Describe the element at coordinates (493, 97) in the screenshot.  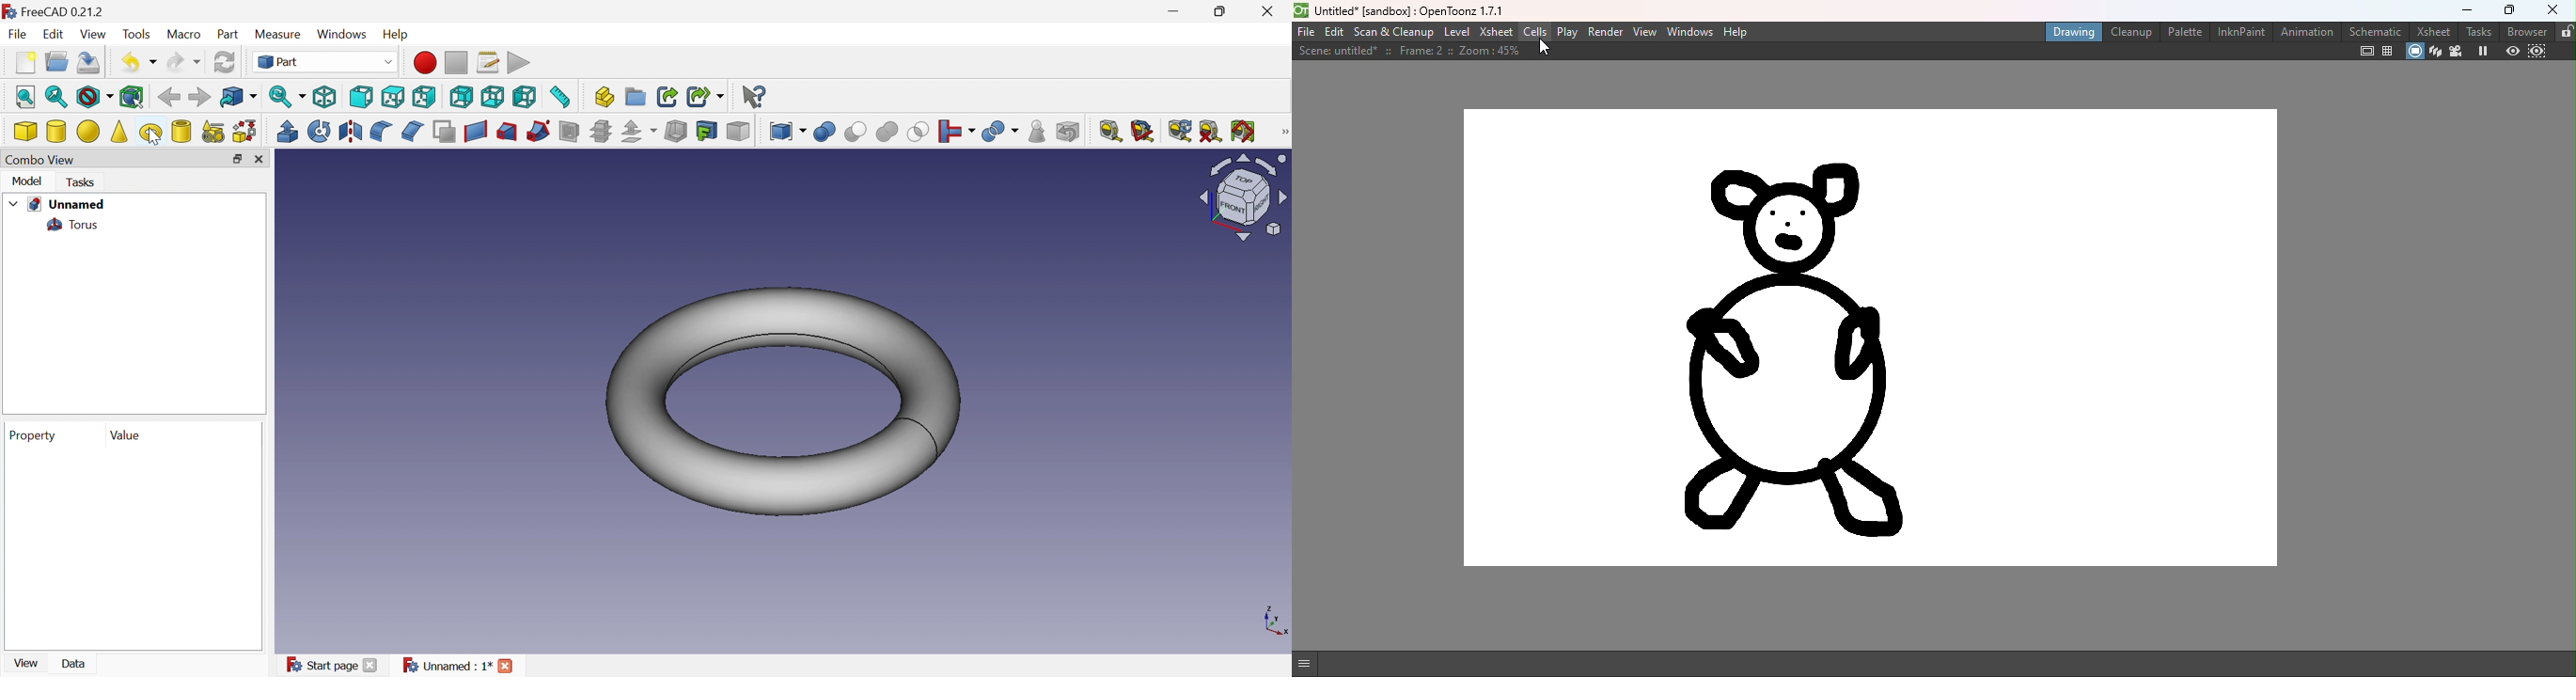
I see `Bottom` at that location.